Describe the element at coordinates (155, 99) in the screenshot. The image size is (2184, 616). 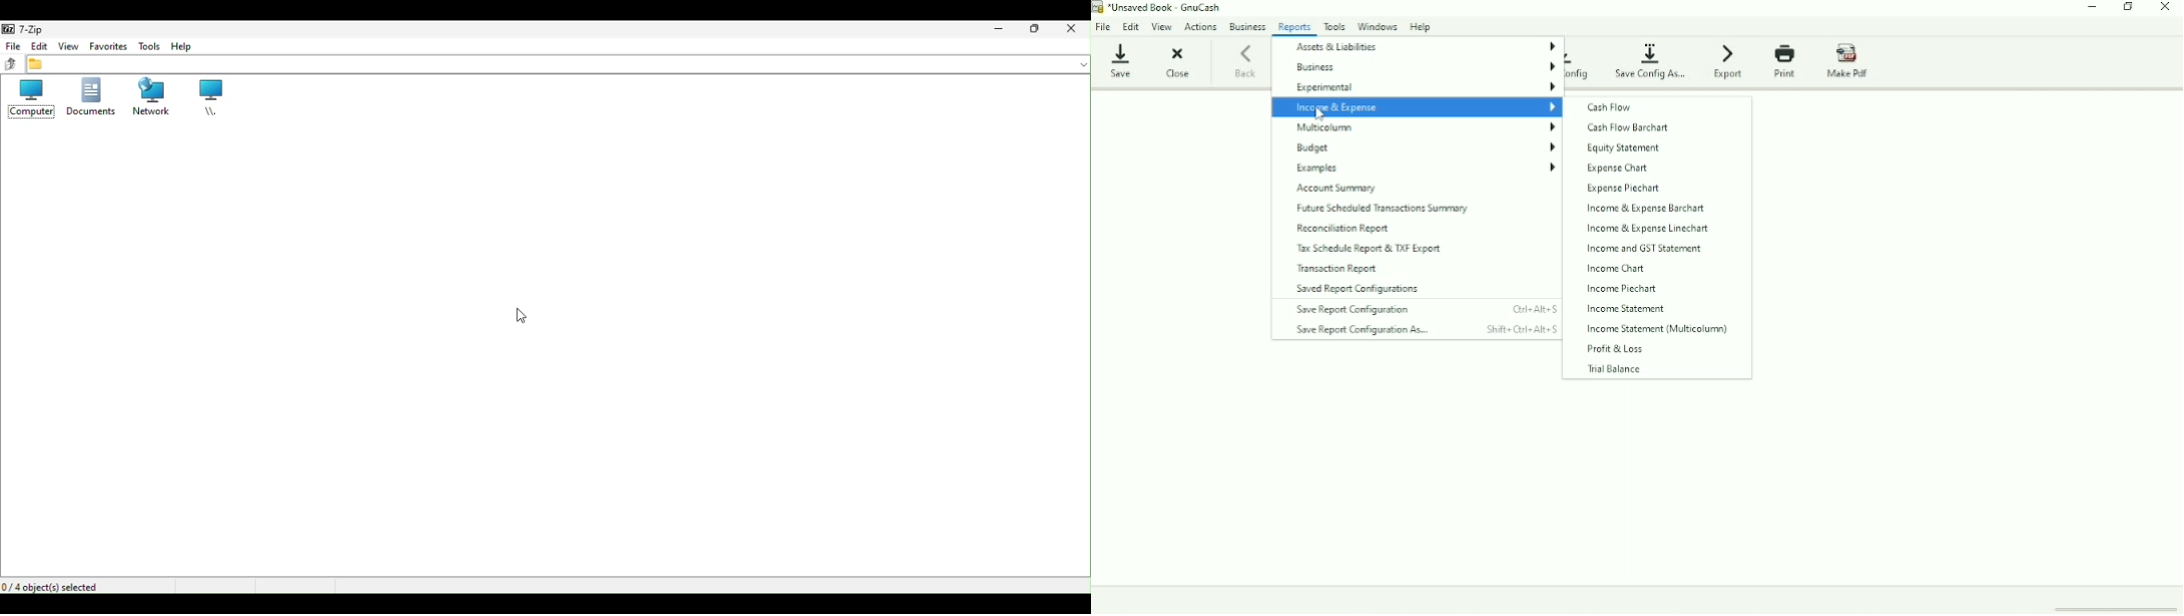
I see `Network` at that location.